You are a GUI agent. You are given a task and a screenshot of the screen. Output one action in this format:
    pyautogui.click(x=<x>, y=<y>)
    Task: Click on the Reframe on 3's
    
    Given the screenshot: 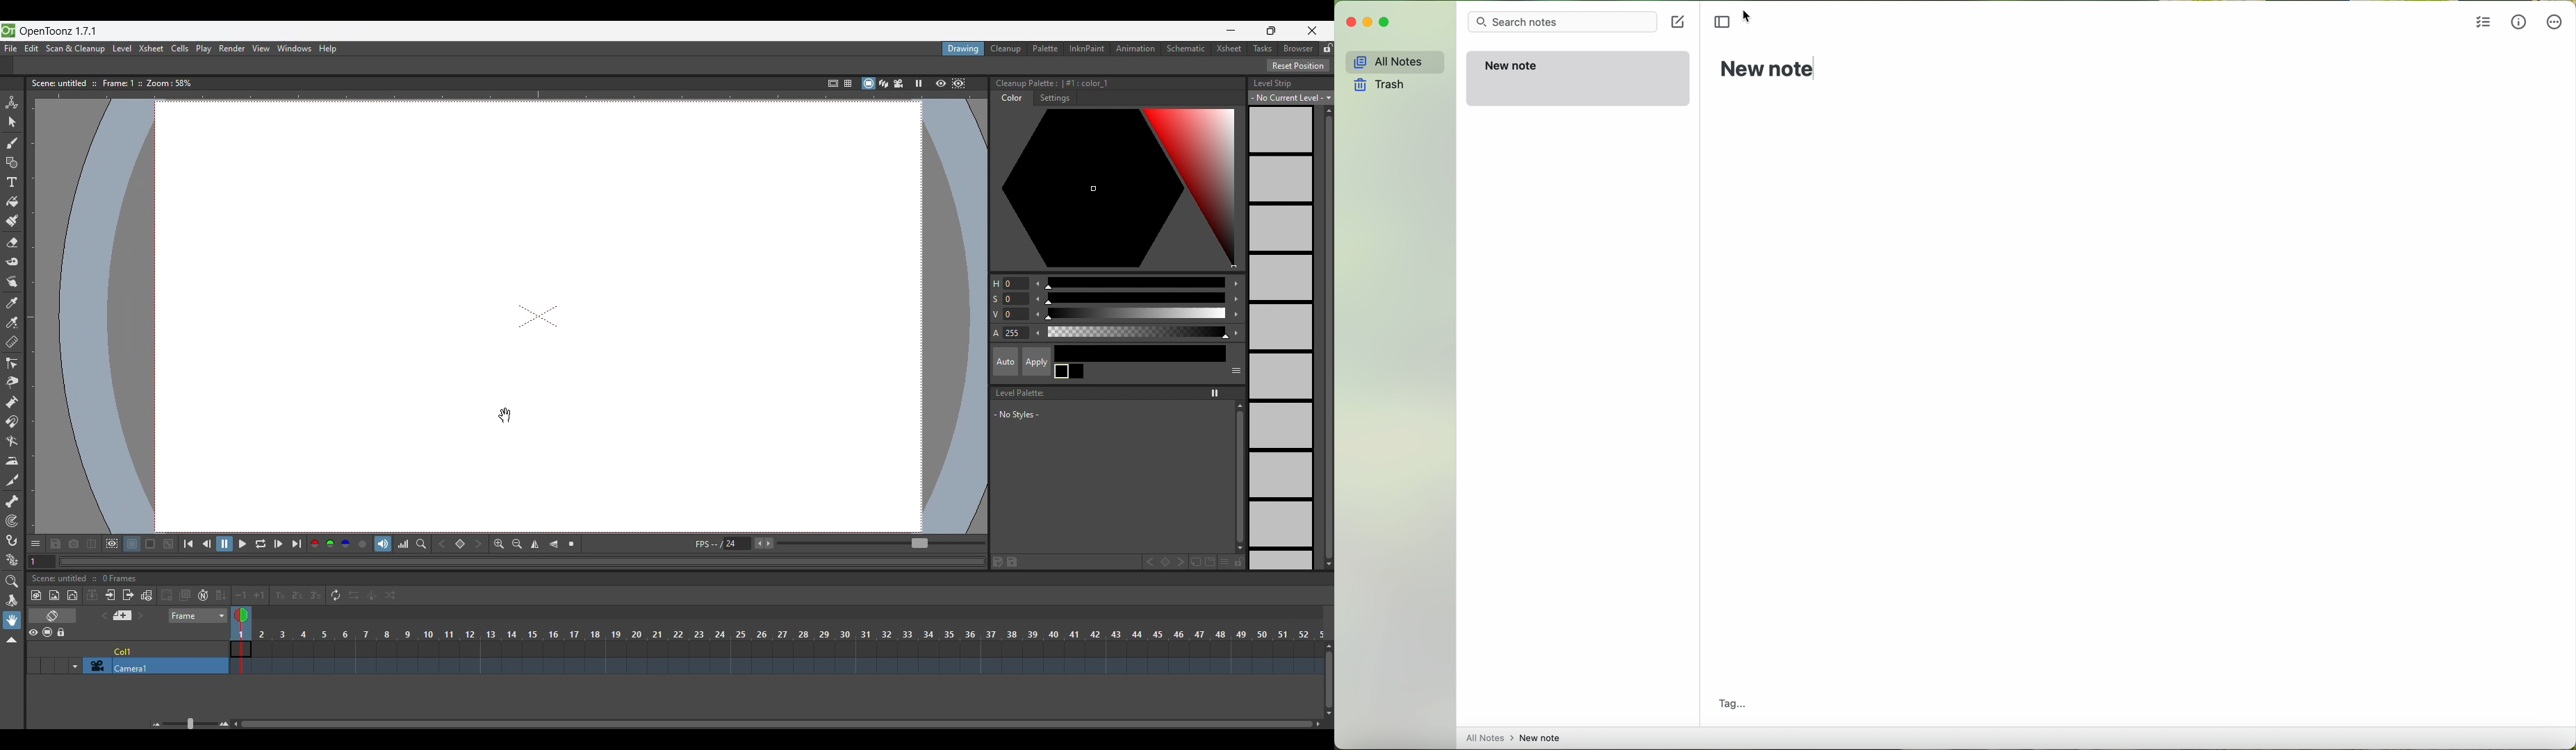 What is the action you would take?
    pyautogui.click(x=315, y=595)
    